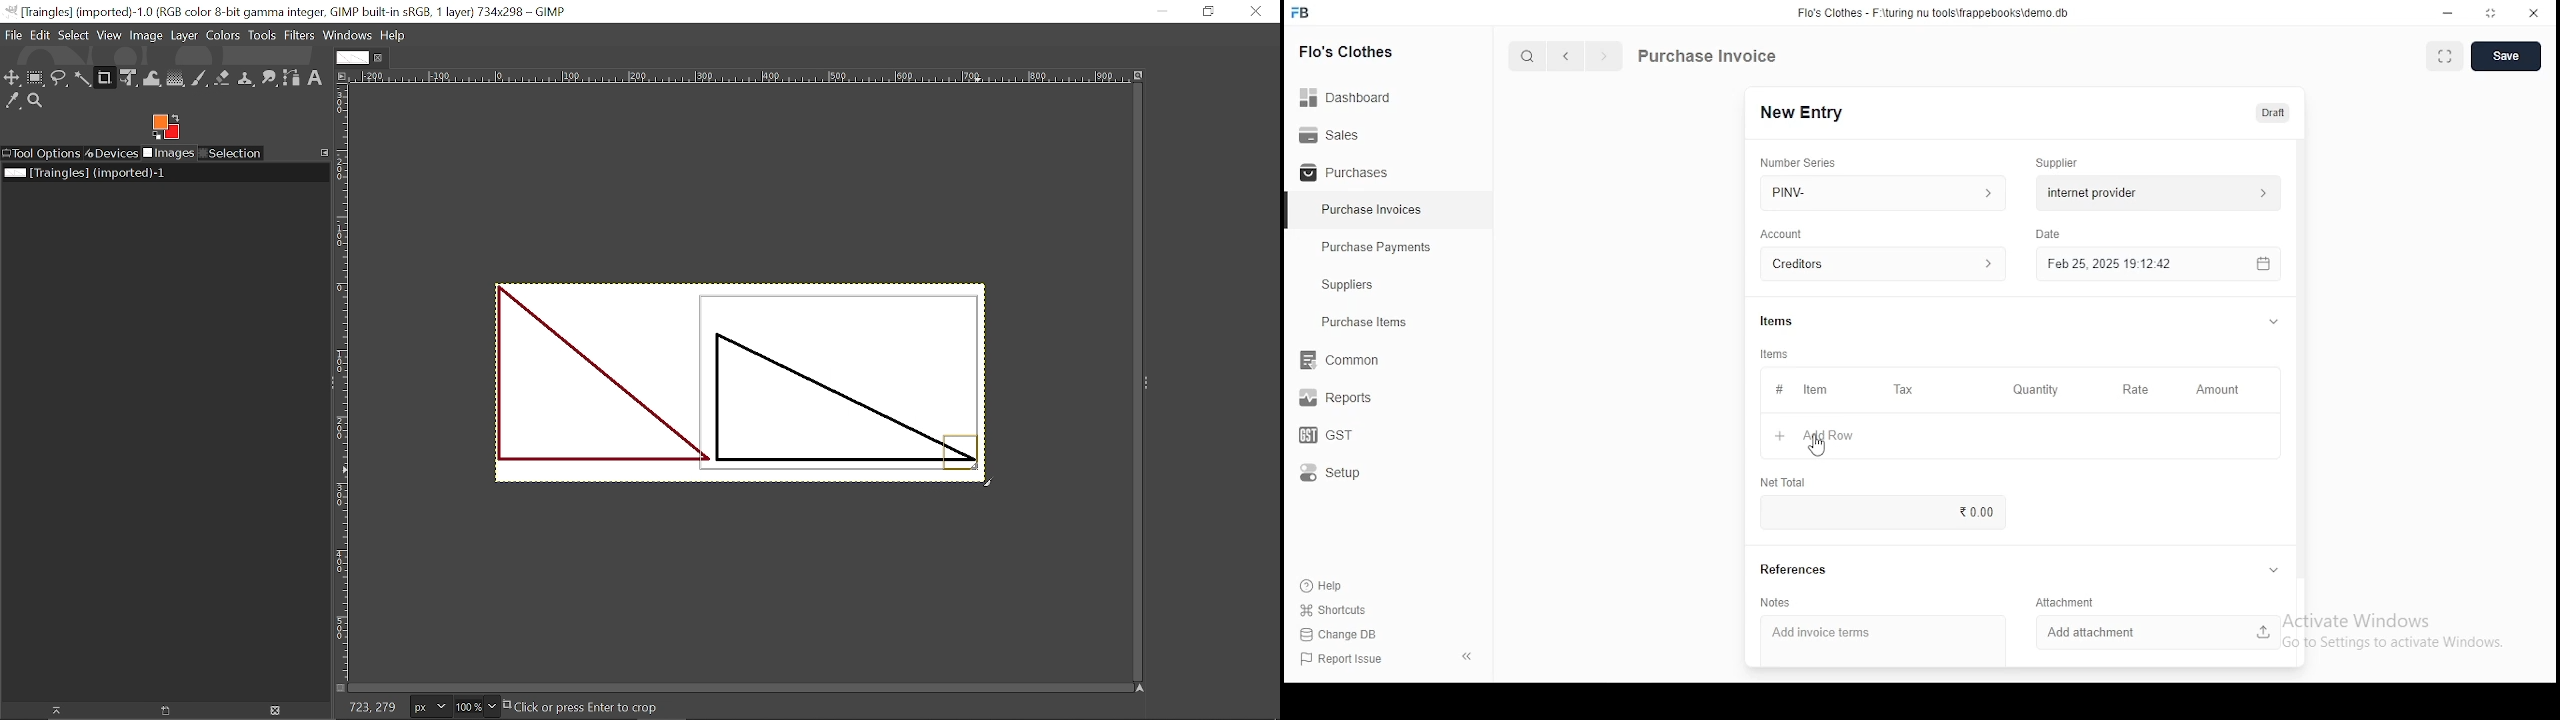 The width and height of the screenshot is (2576, 728). What do you see at coordinates (1831, 436) in the screenshot?
I see `add row` at bounding box center [1831, 436].